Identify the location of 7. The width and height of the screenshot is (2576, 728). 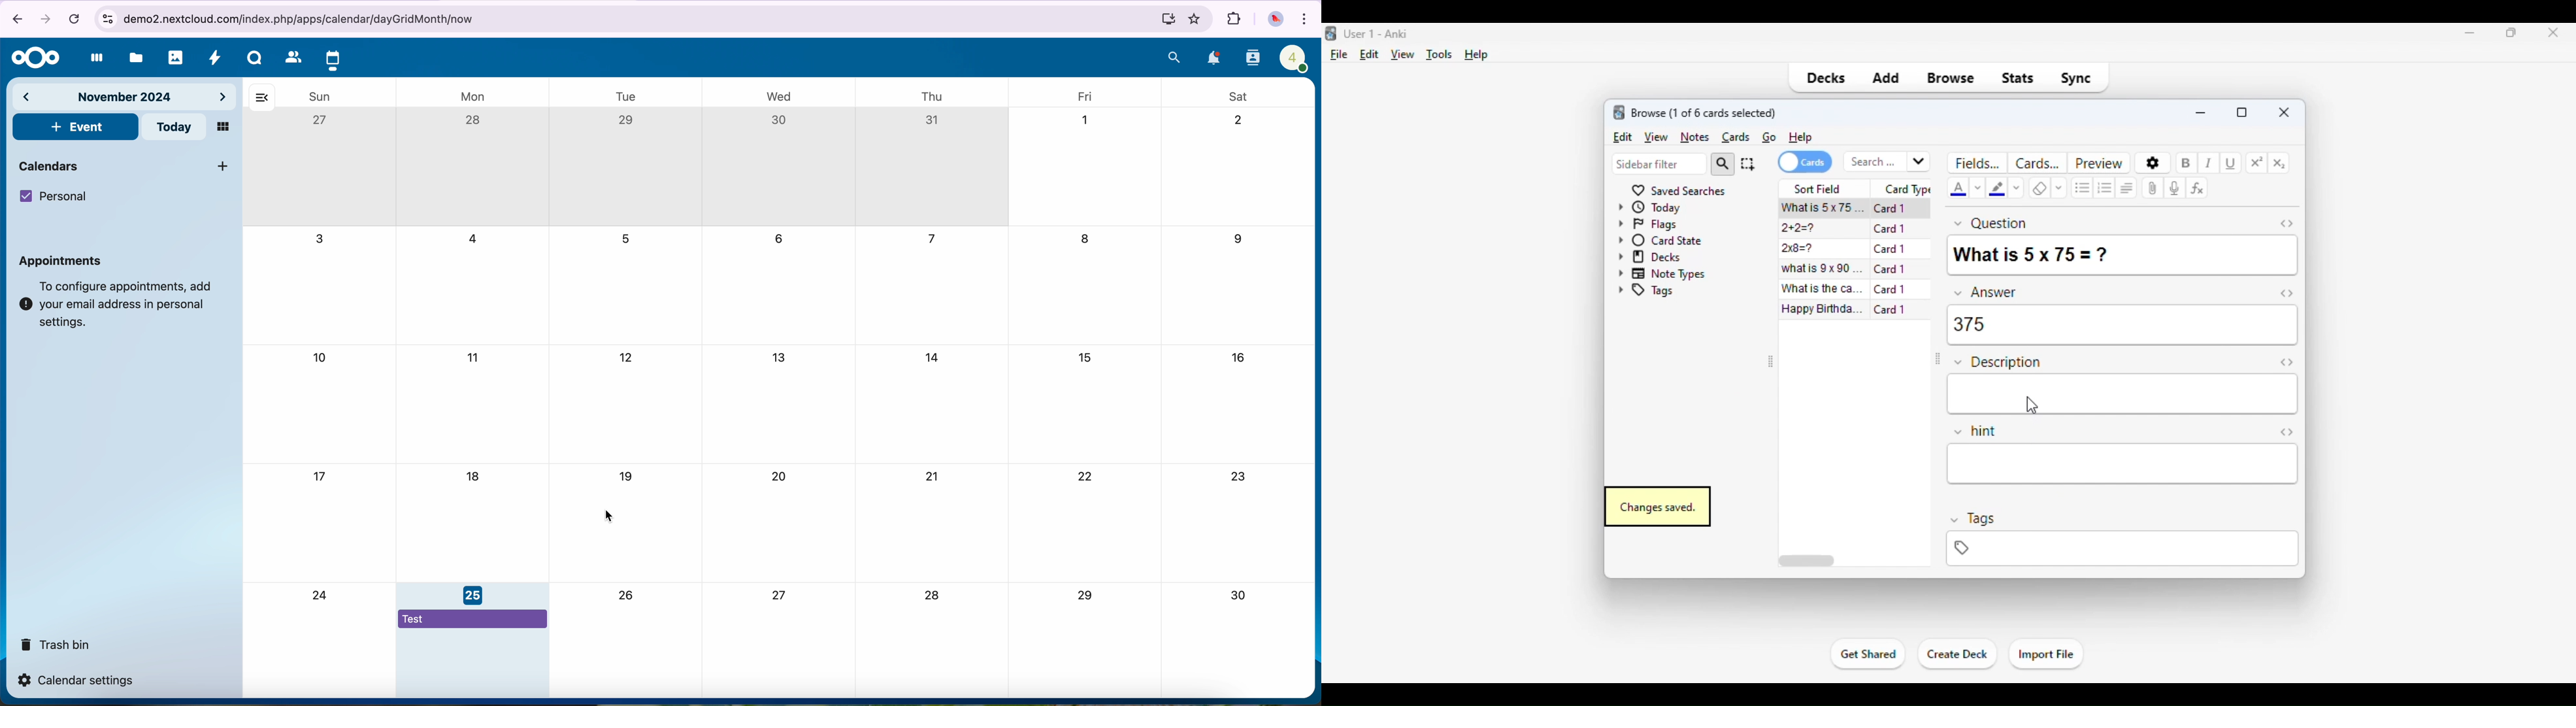
(931, 240).